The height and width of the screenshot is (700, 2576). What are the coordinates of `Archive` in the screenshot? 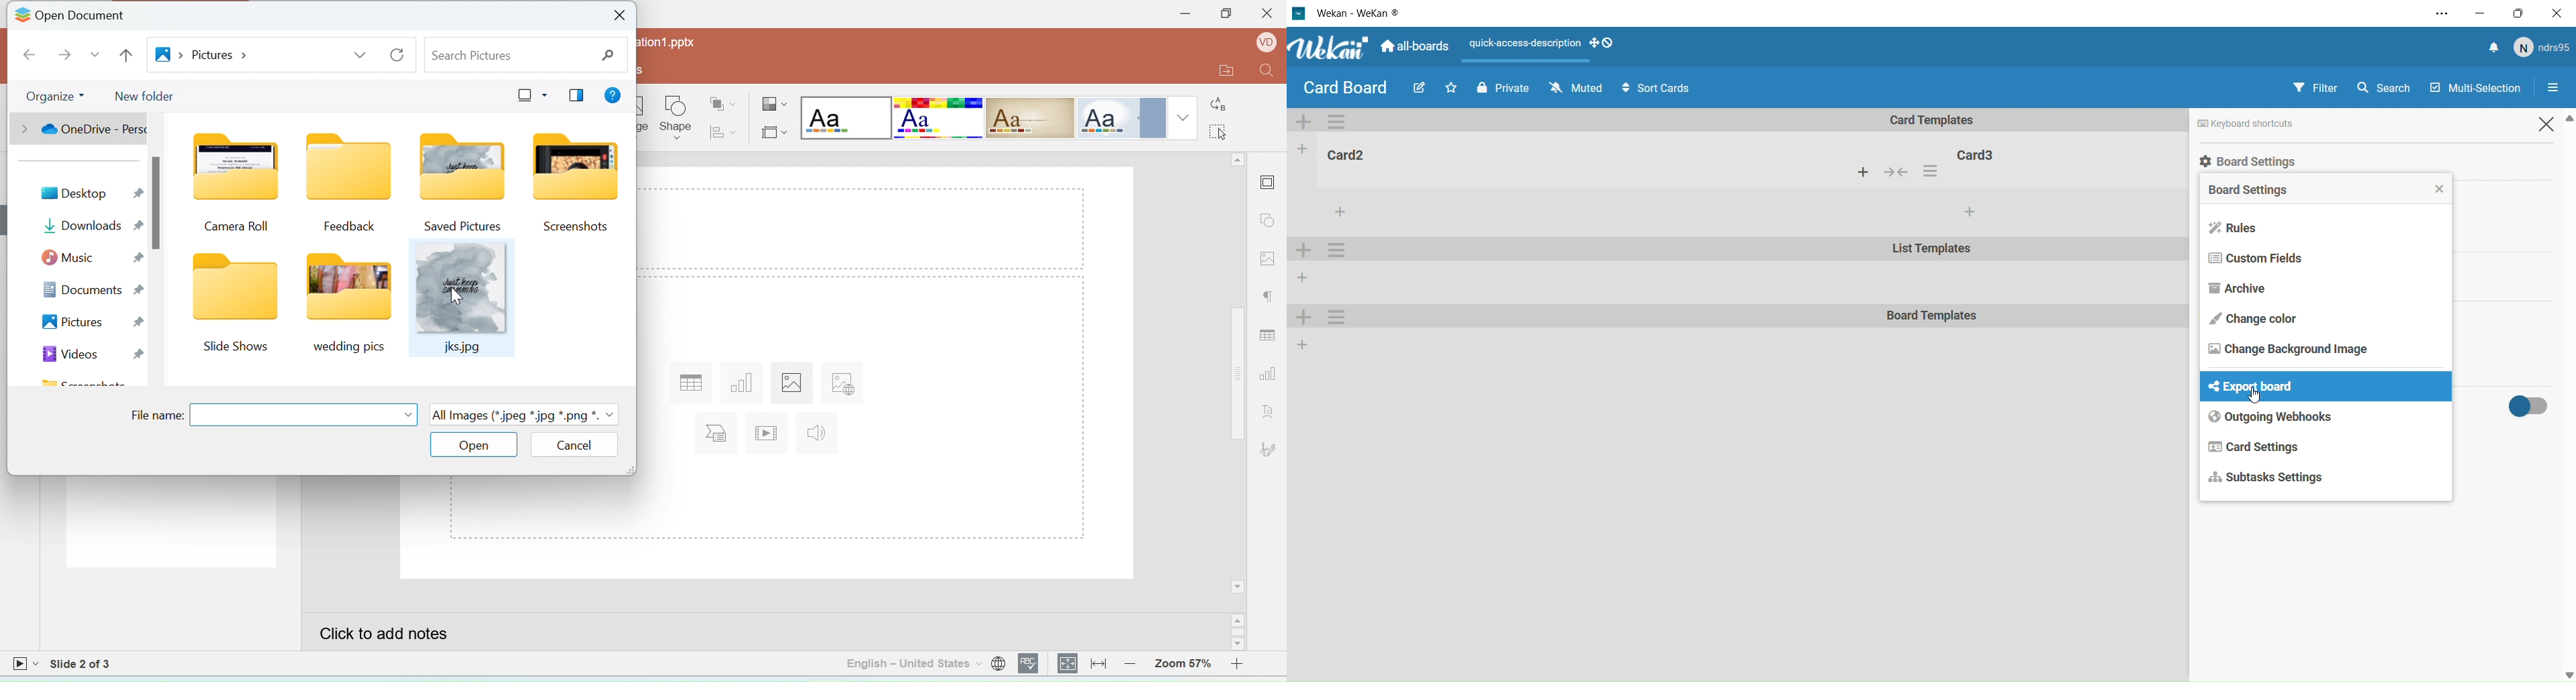 It's located at (2238, 287).